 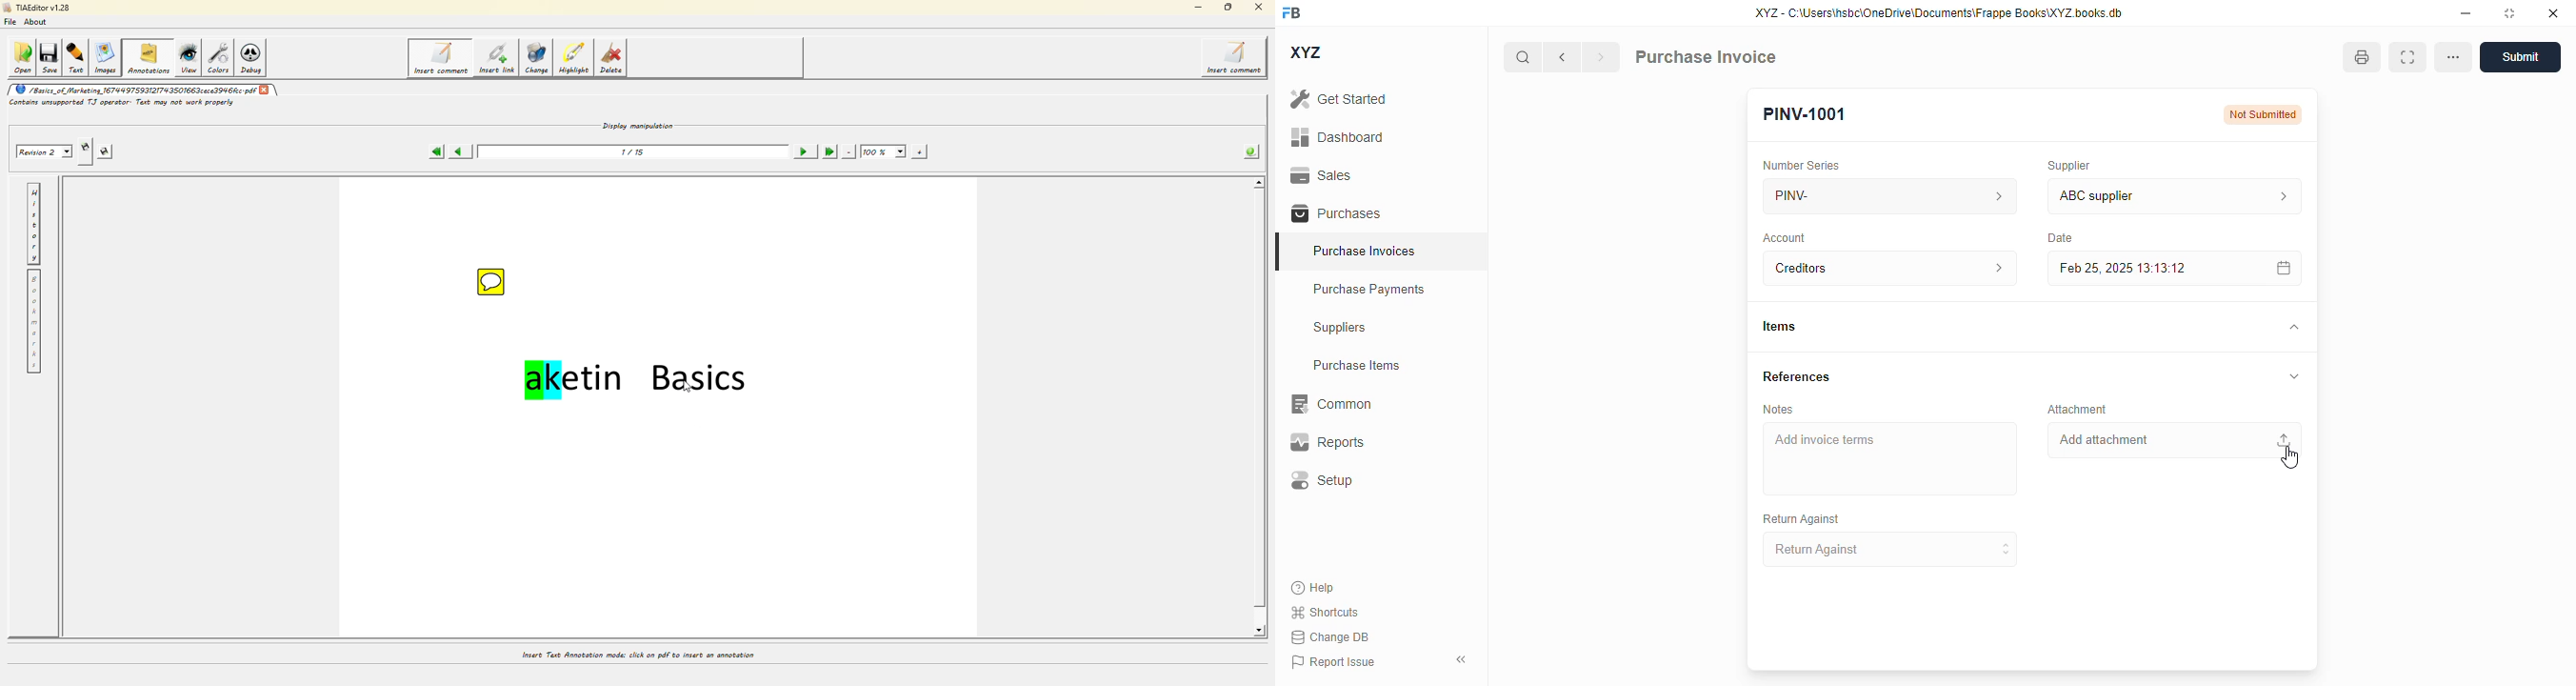 What do you see at coordinates (1336, 213) in the screenshot?
I see `purchases` at bounding box center [1336, 213].